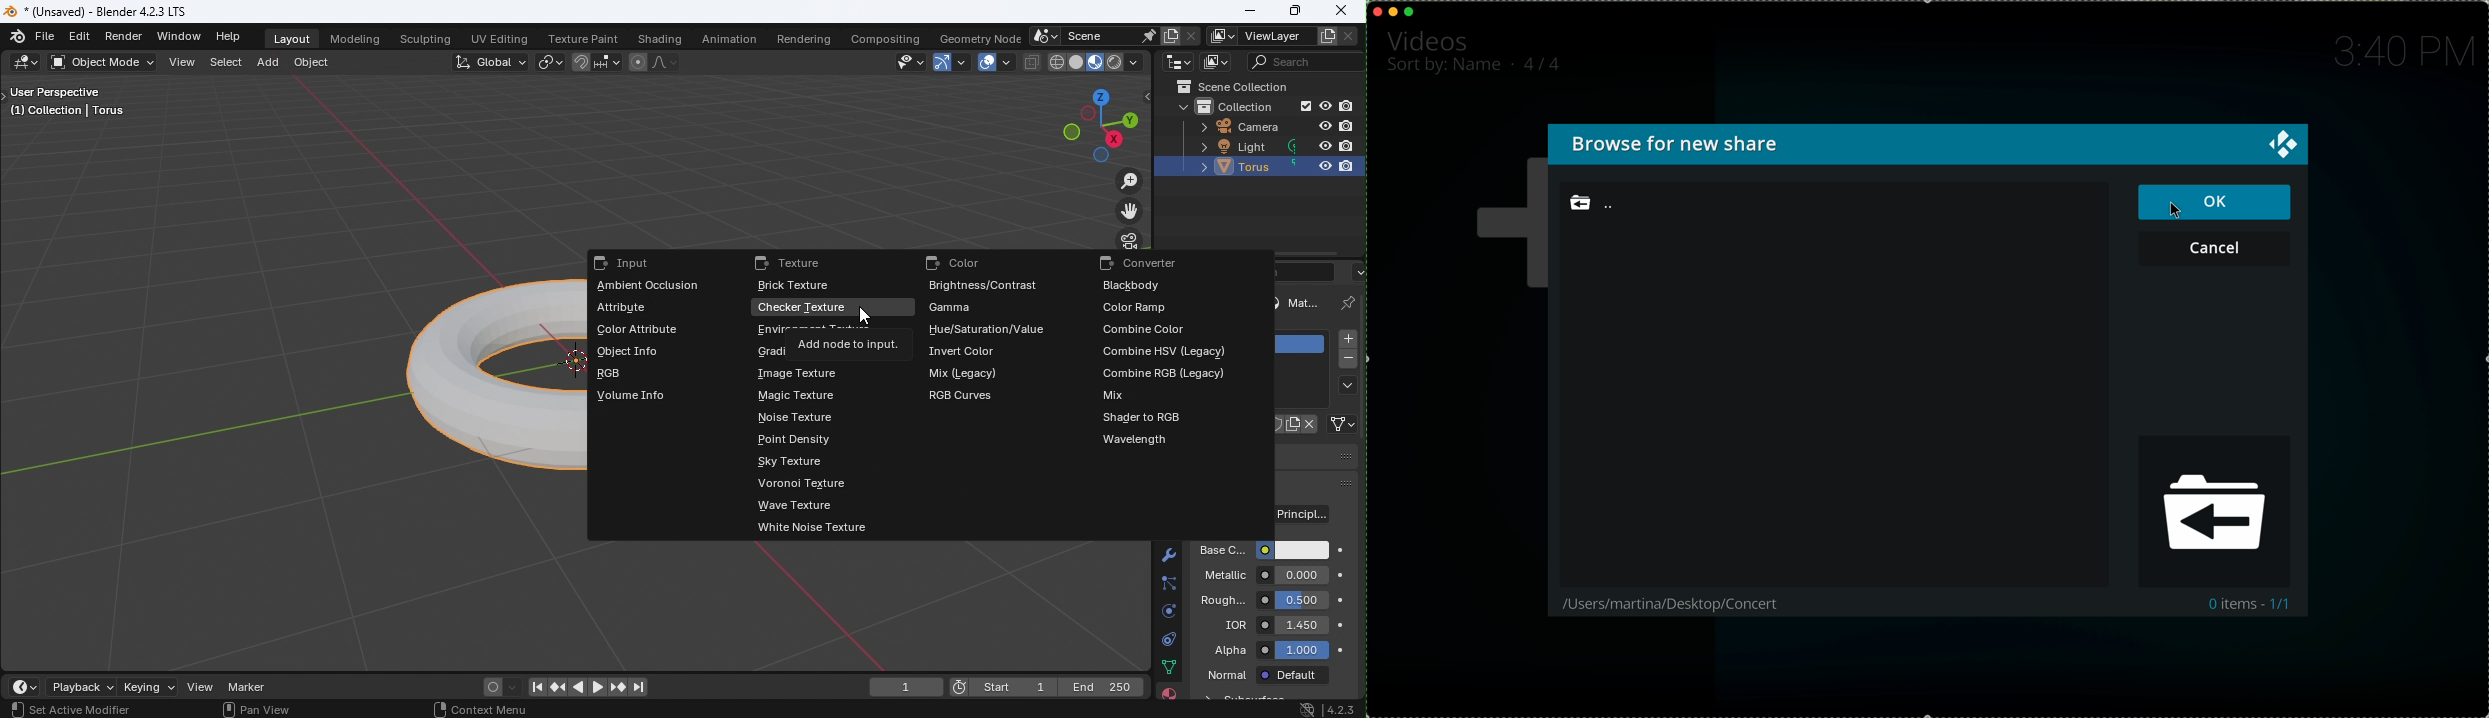 The height and width of the screenshot is (728, 2492). I want to click on Start 1, so click(1016, 687).